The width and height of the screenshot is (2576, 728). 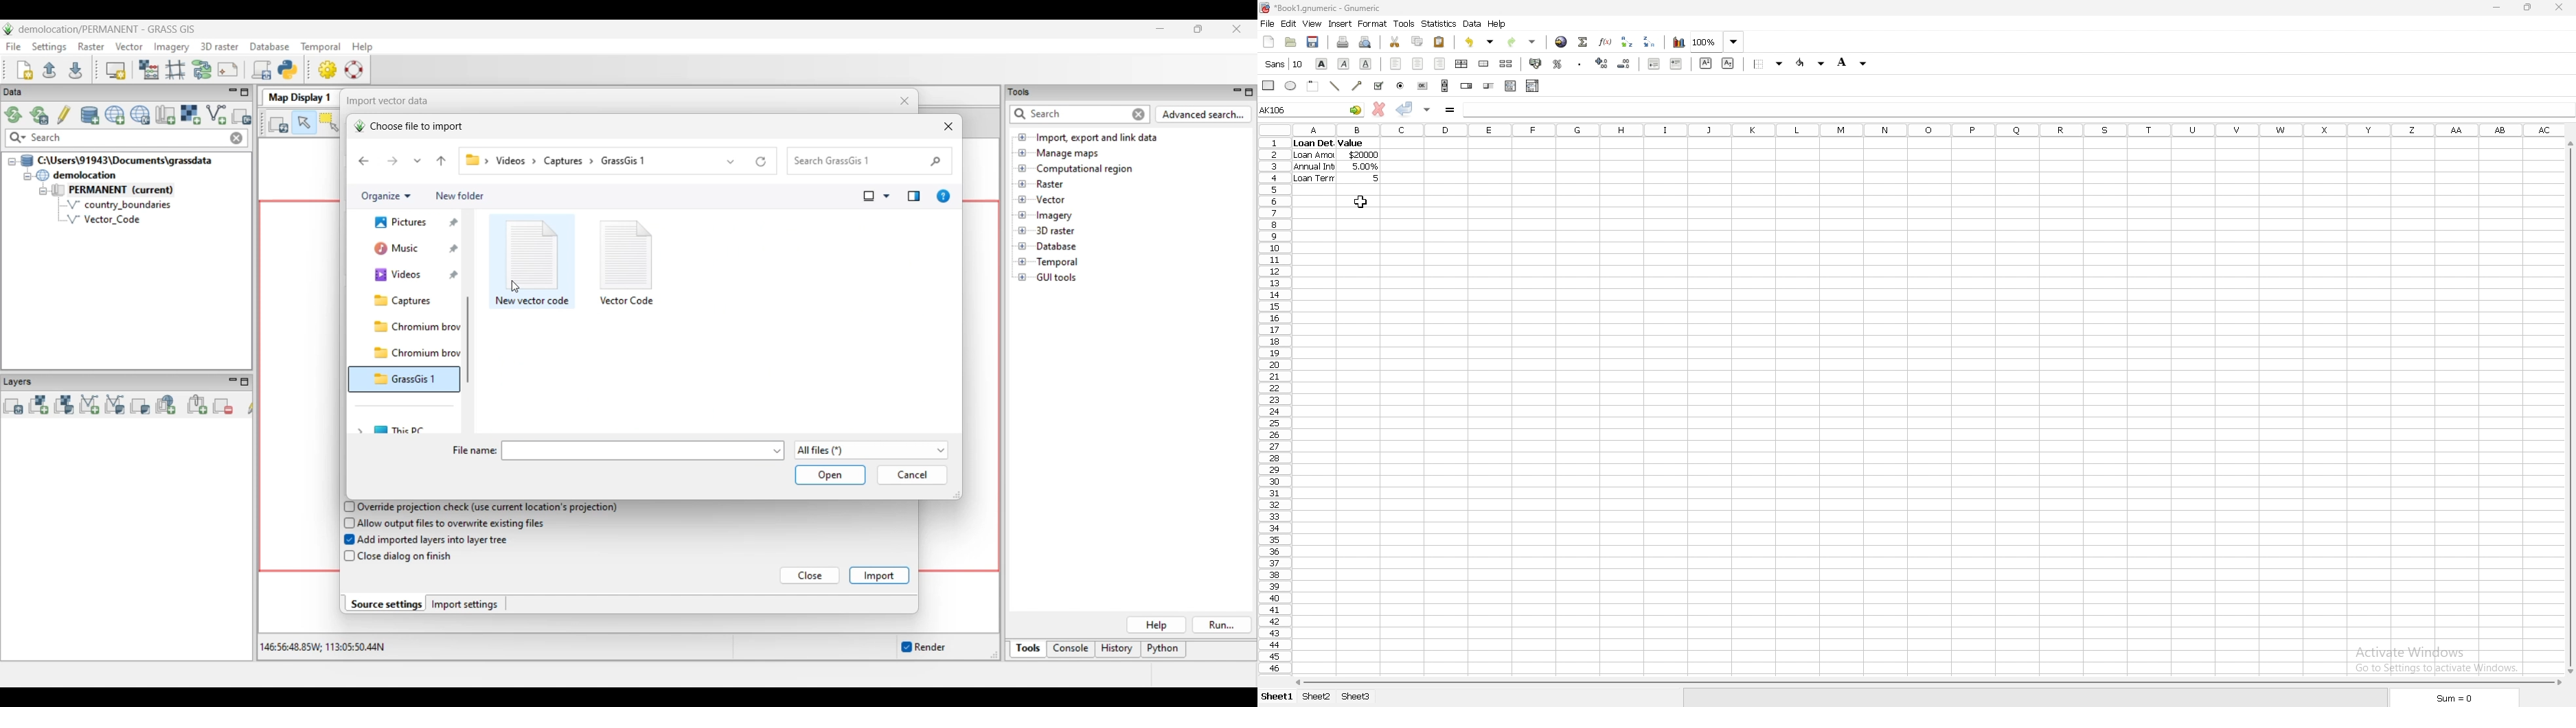 What do you see at coordinates (1267, 23) in the screenshot?
I see `file` at bounding box center [1267, 23].